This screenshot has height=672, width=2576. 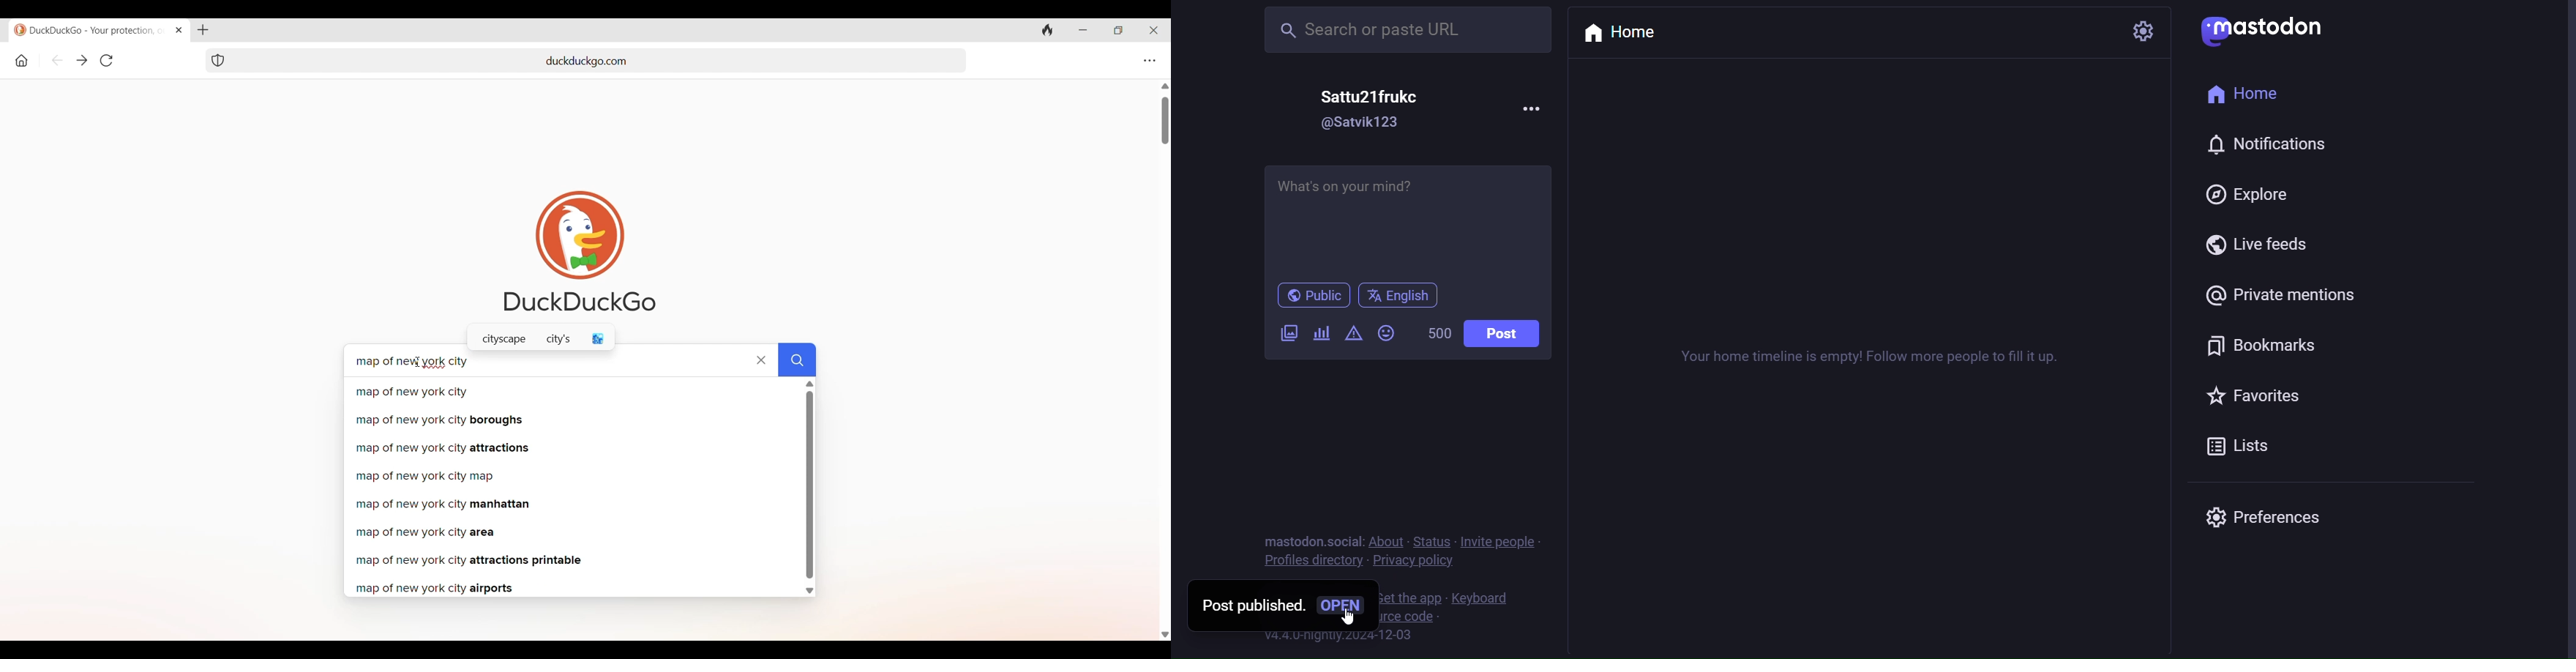 I want to click on map of new york city manhattan, so click(x=574, y=505).